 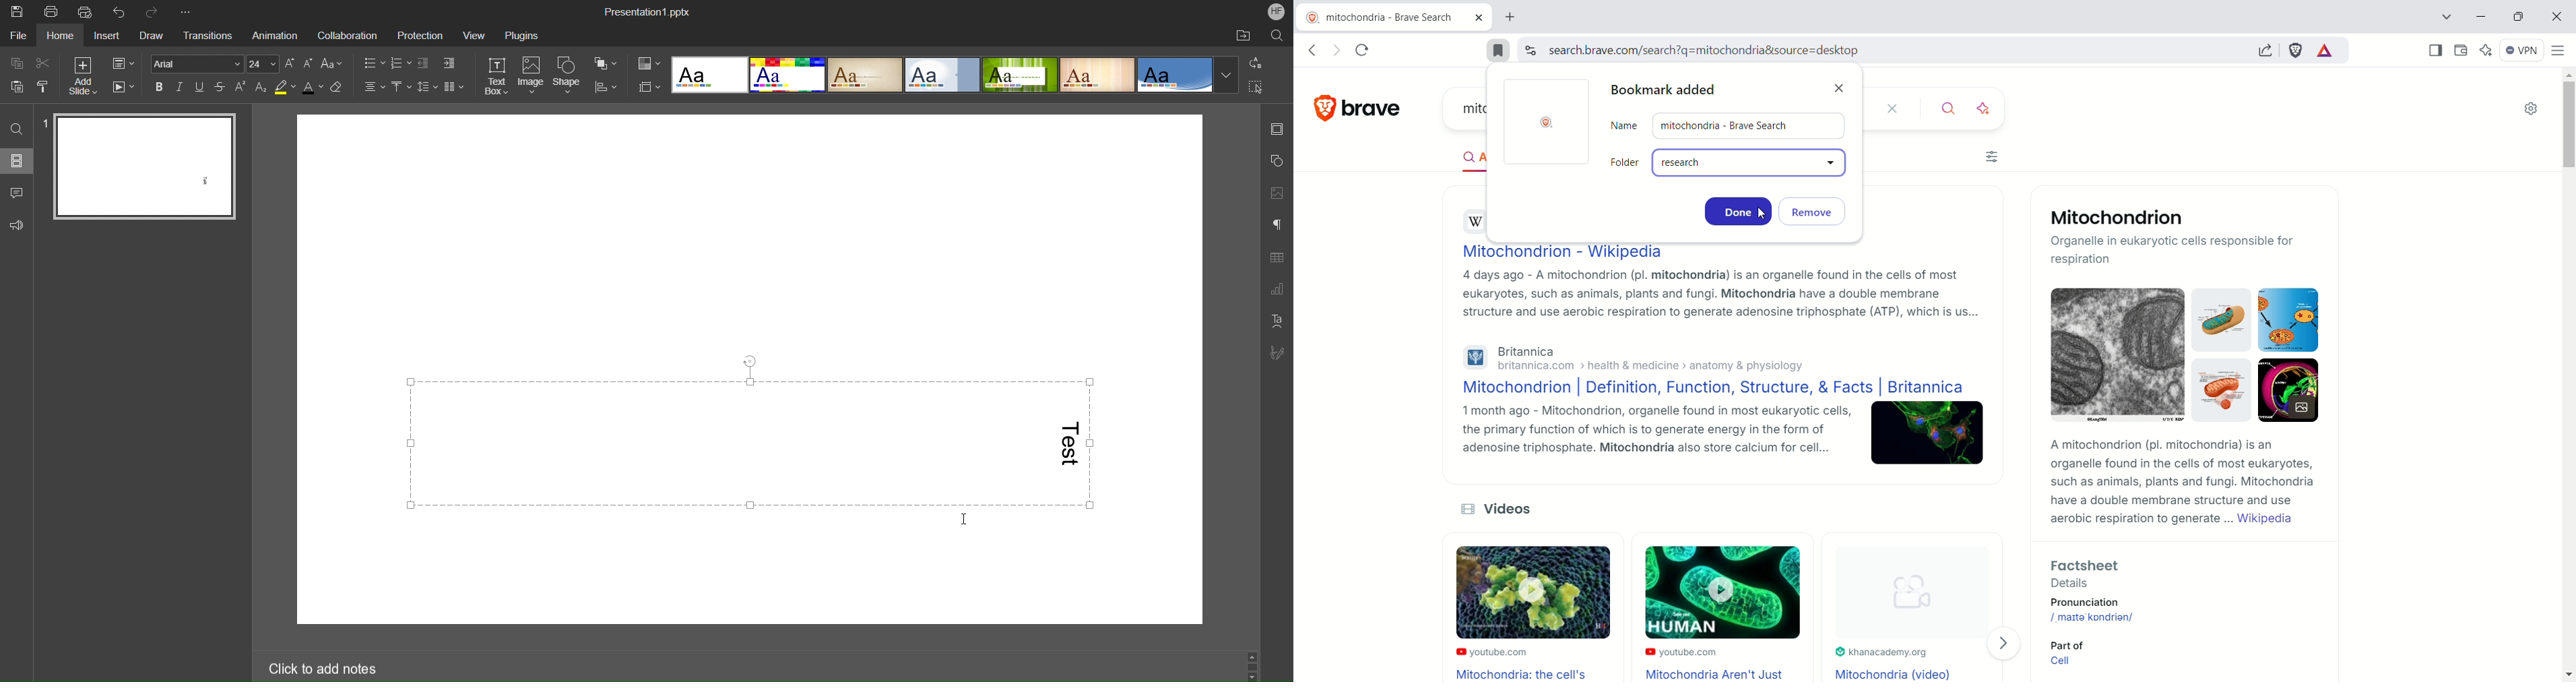 I want to click on Size Settings, so click(x=648, y=86).